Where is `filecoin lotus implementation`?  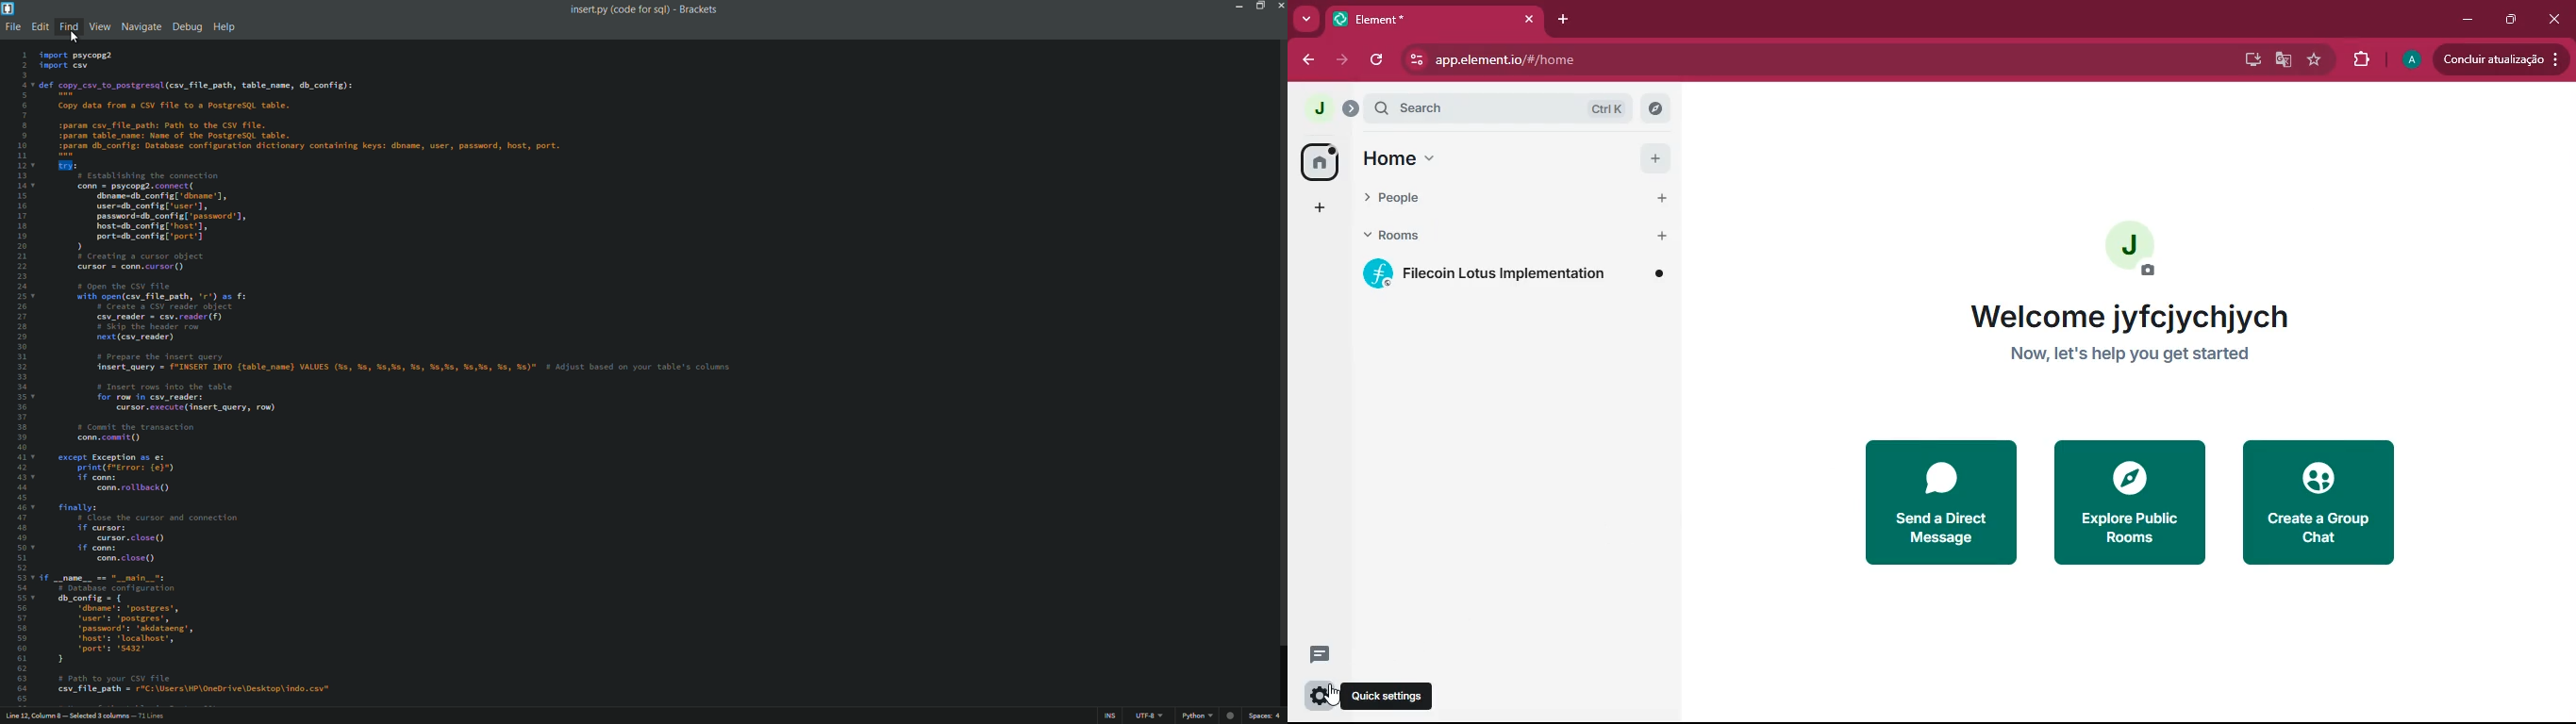
filecoin lotus implementation is located at coordinates (1519, 274).